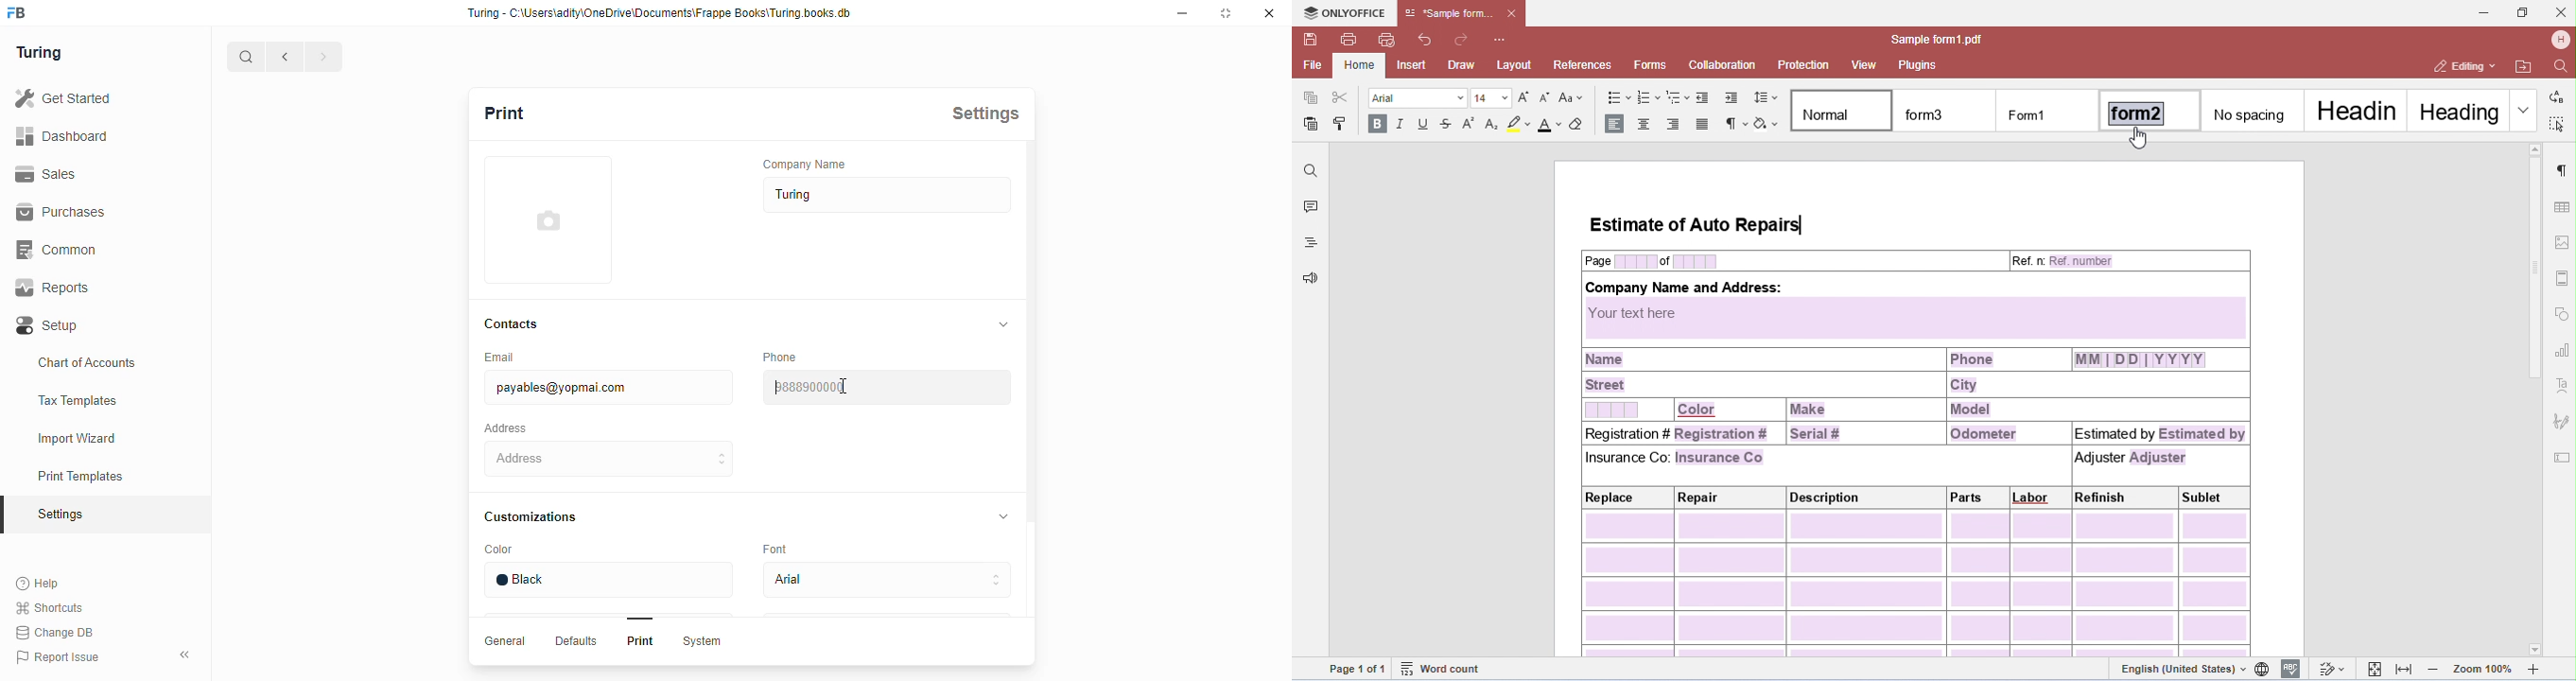 Image resolution: width=2576 pixels, height=700 pixels. Describe the element at coordinates (286, 55) in the screenshot. I see `go back` at that location.